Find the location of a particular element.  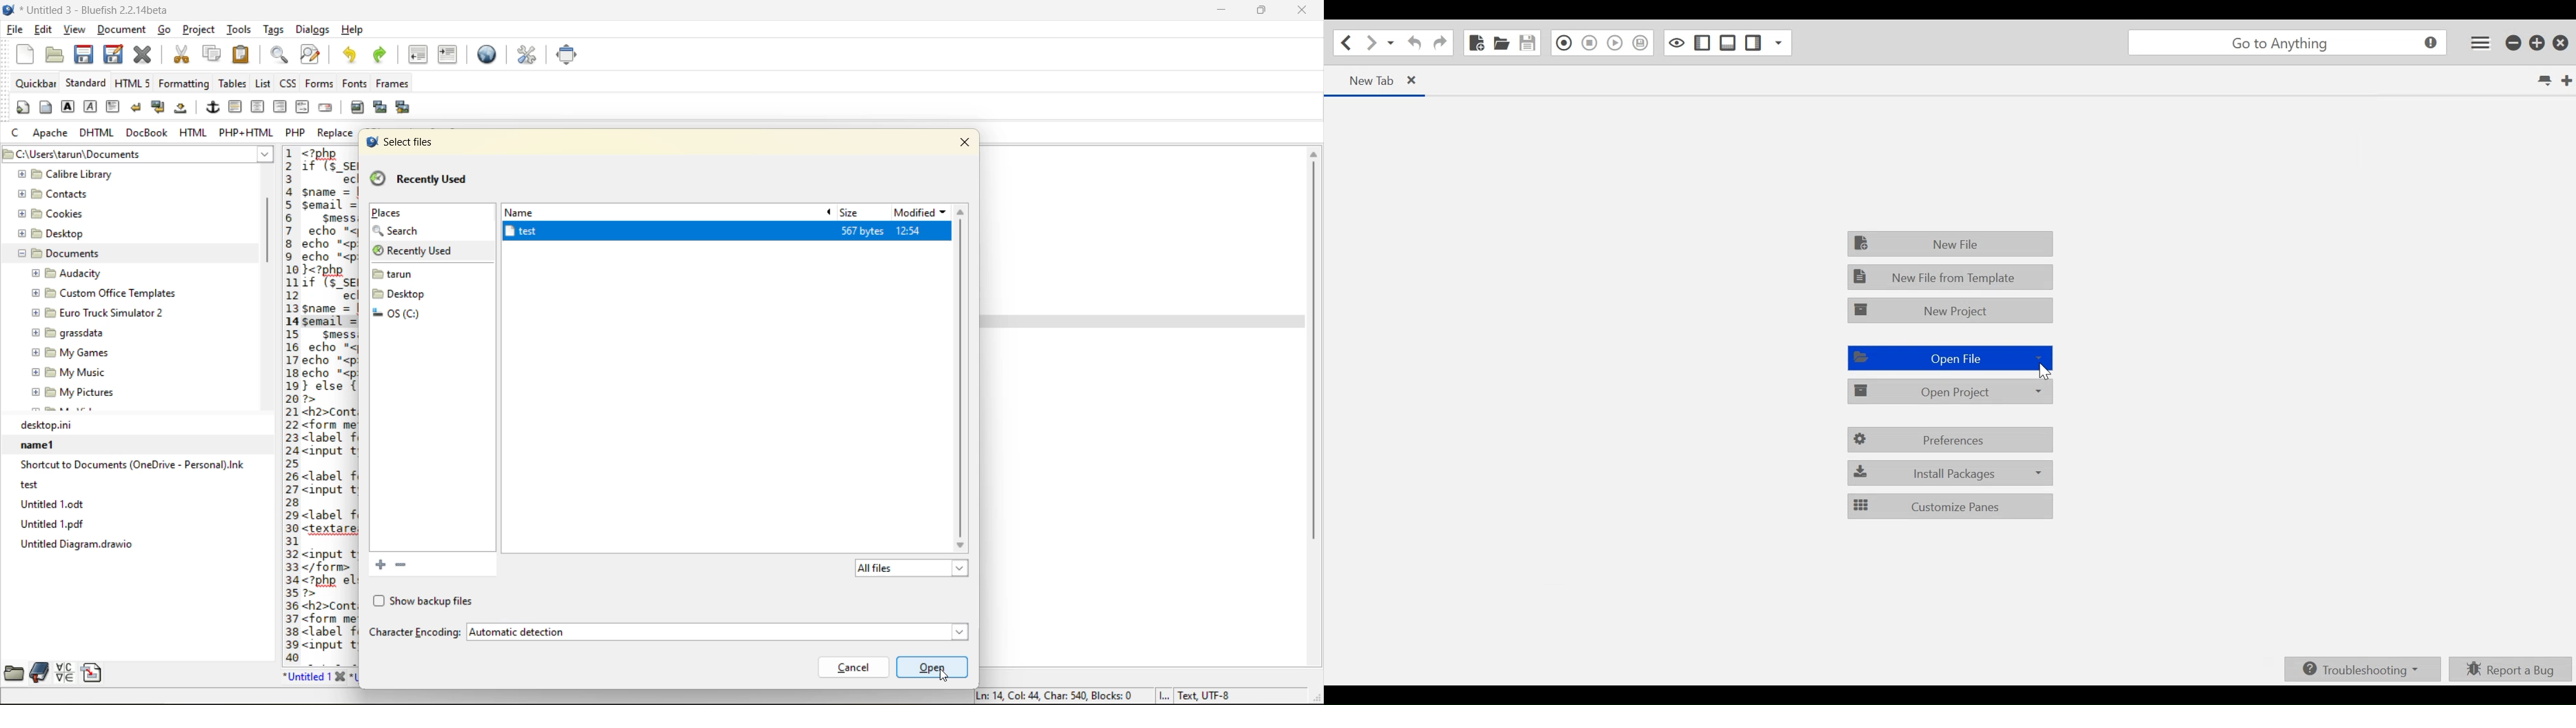

selected folder is located at coordinates (431, 252).